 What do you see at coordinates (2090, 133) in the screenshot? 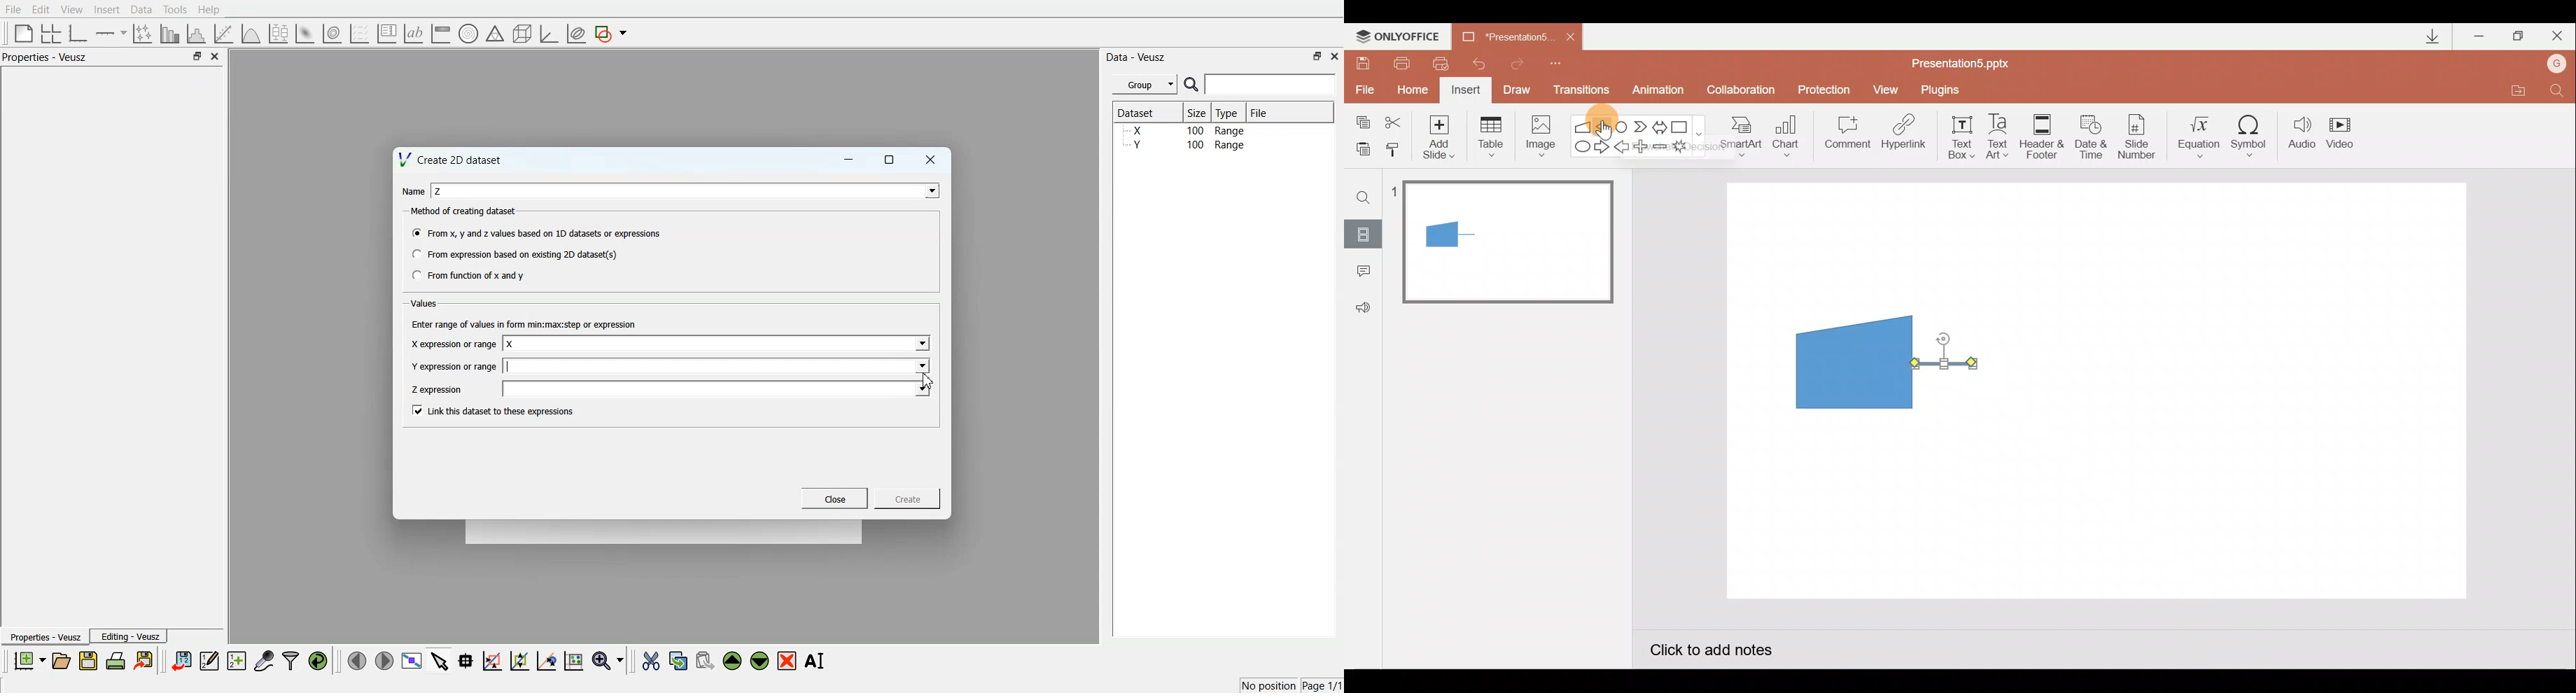
I see `Date & time` at bounding box center [2090, 133].